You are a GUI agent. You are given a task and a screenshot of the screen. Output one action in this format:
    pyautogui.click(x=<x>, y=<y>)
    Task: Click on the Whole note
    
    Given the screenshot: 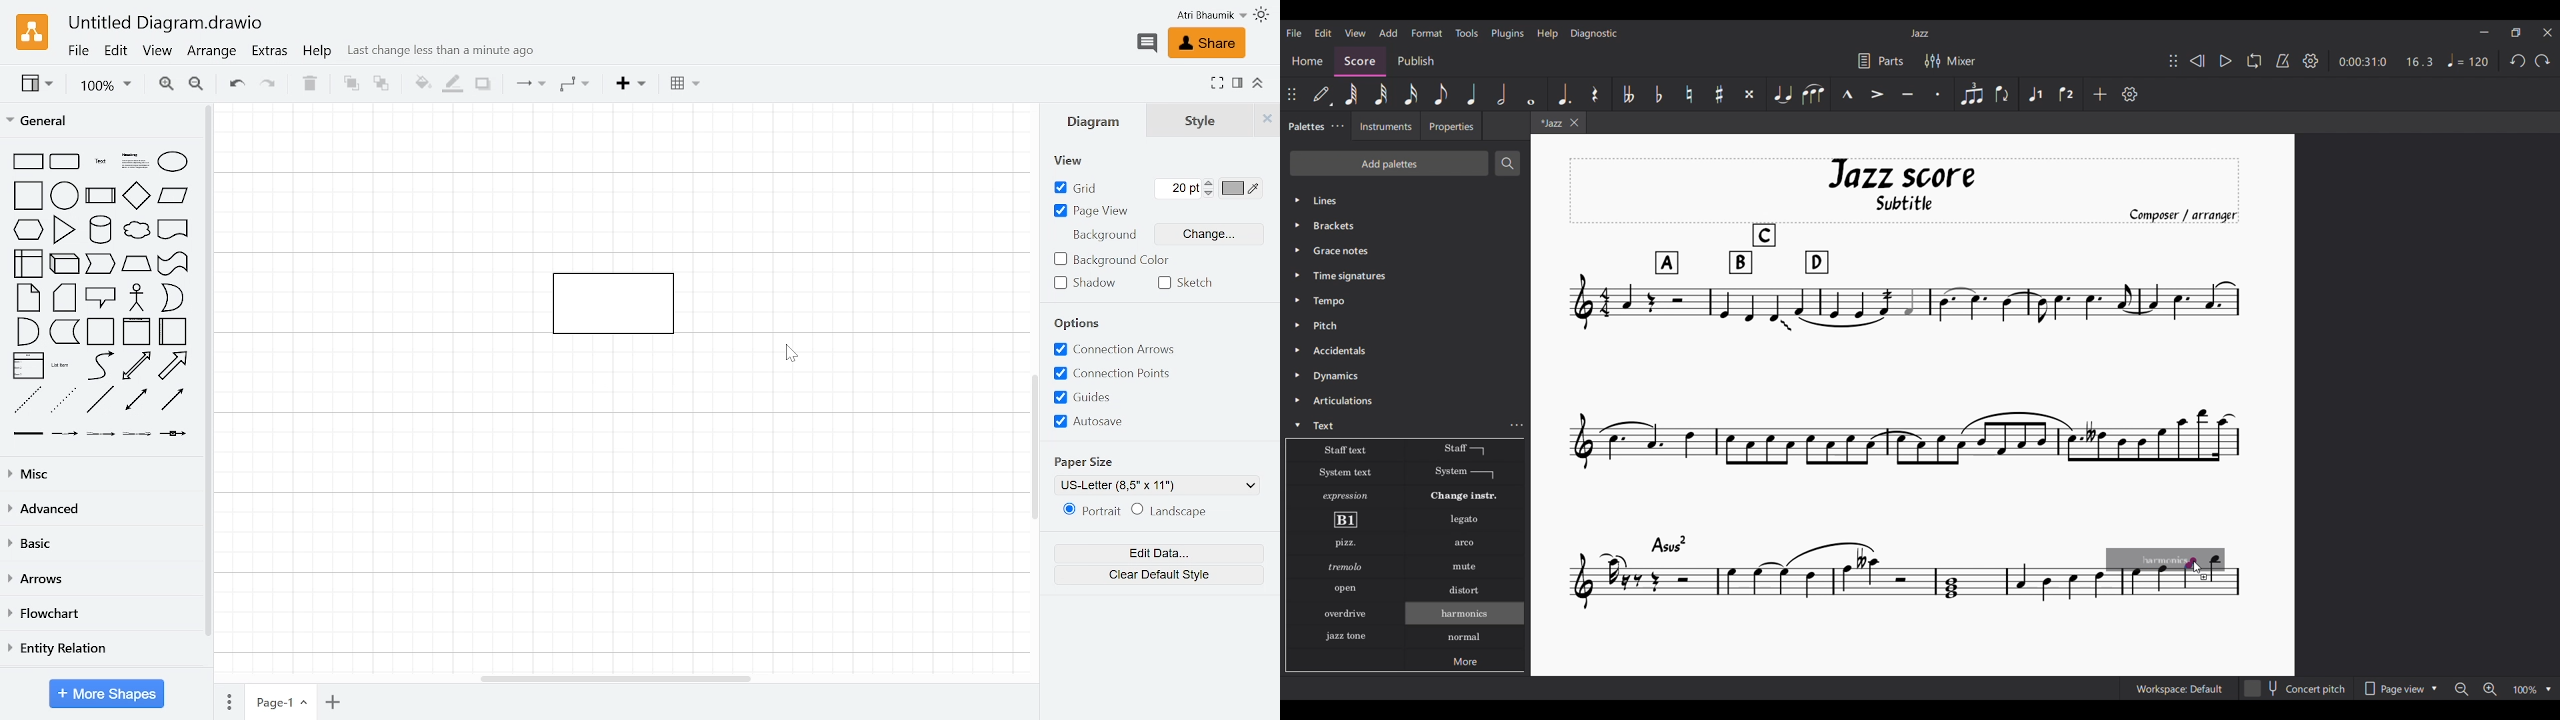 What is the action you would take?
    pyautogui.click(x=1531, y=94)
    